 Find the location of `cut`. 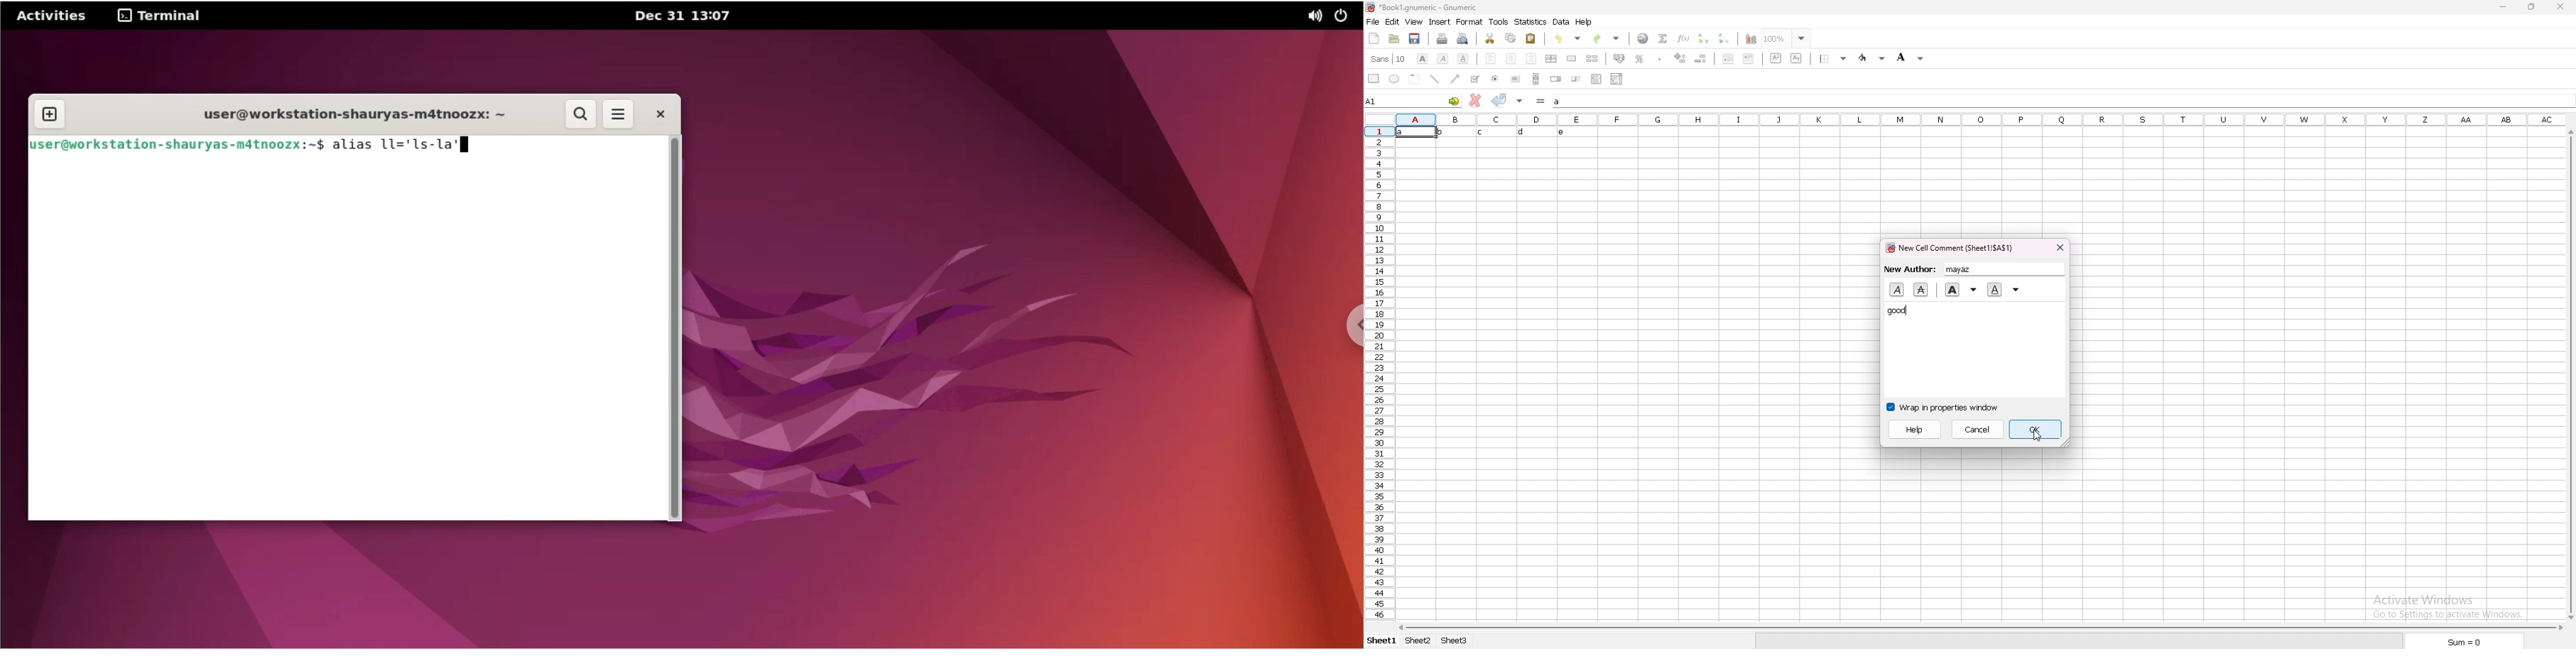

cut is located at coordinates (1490, 38).